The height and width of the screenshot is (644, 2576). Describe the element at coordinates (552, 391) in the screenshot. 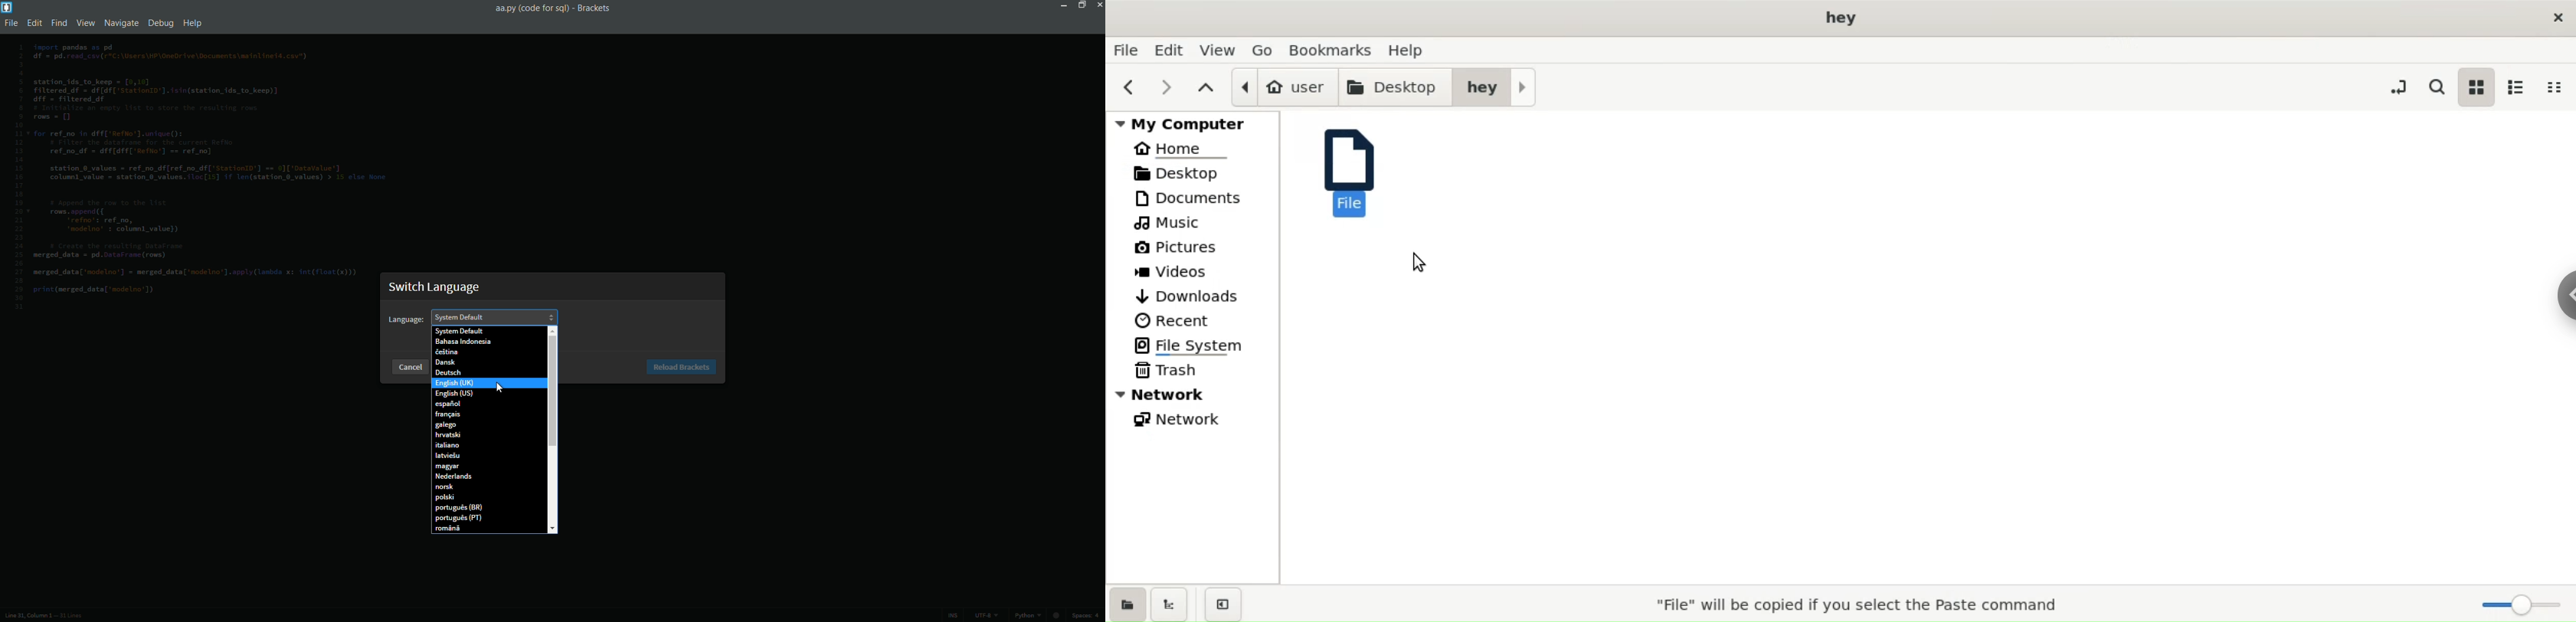

I see `scroll bar` at that location.